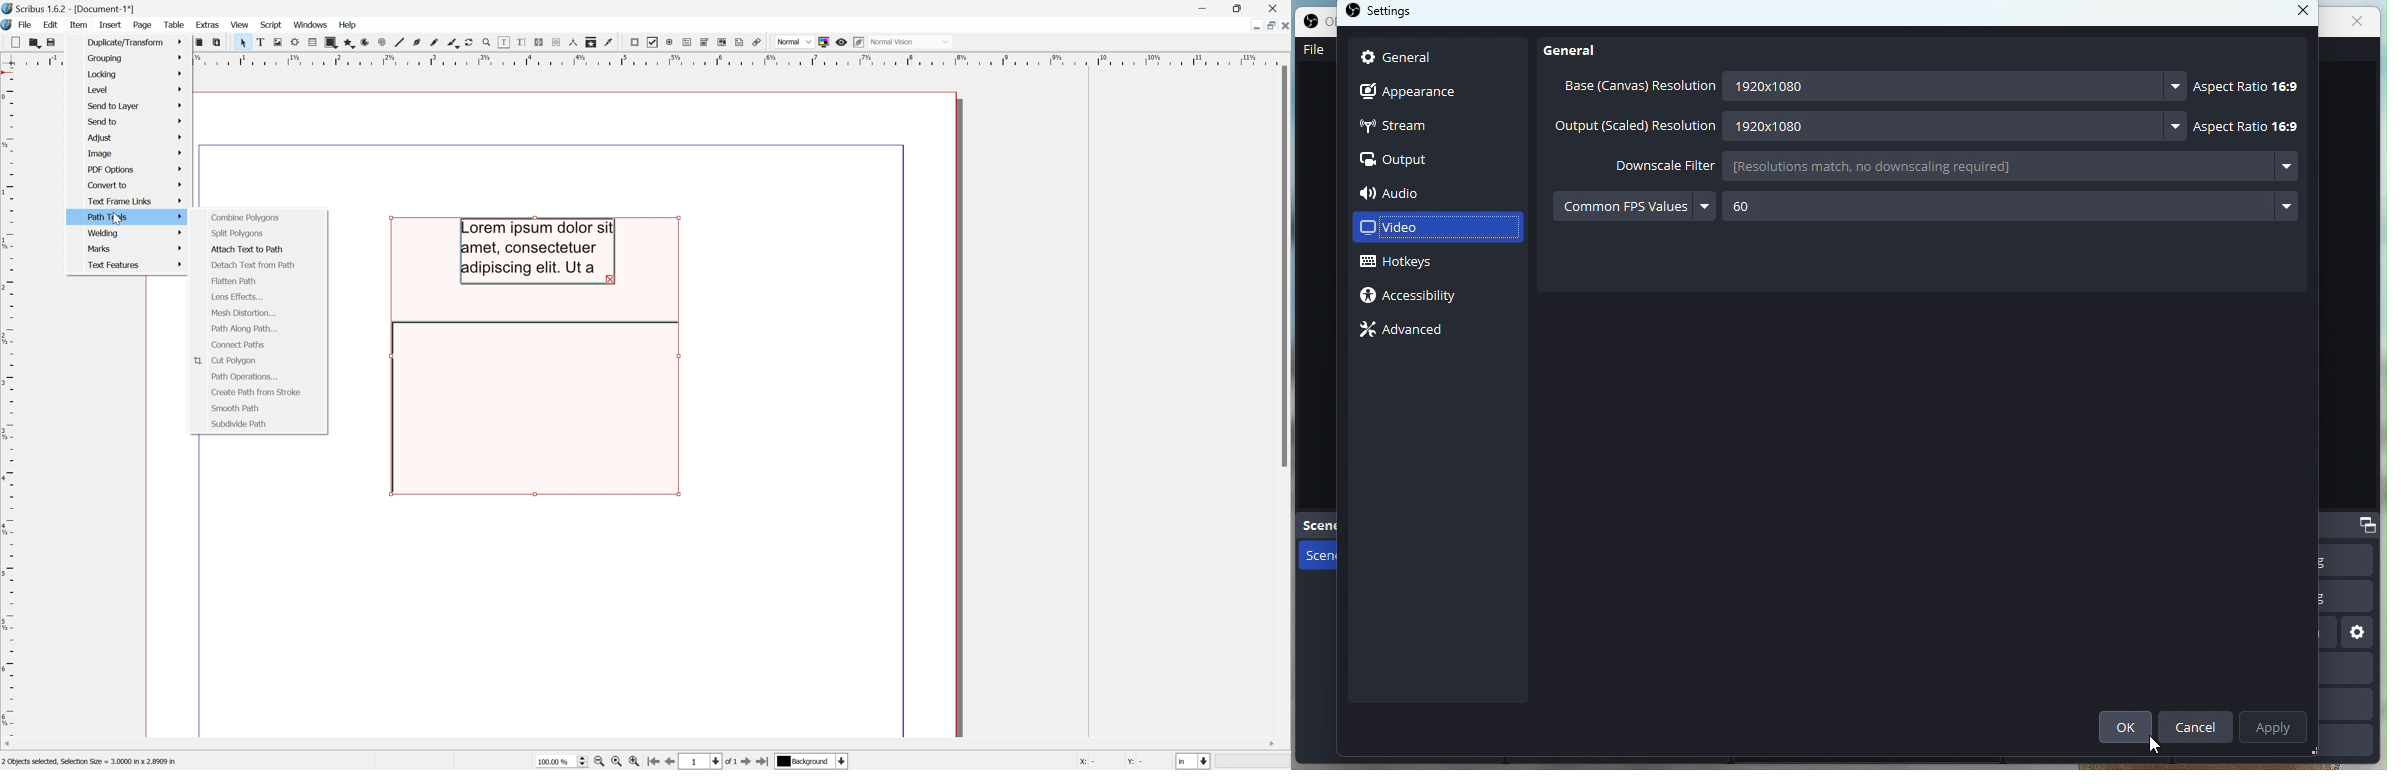 The height and width of the screenshot is (784, 2408). What do you see at coordinates (1942, 86) in the screenshot?
I see `1920x1080` at bounding box center [1942, 86].